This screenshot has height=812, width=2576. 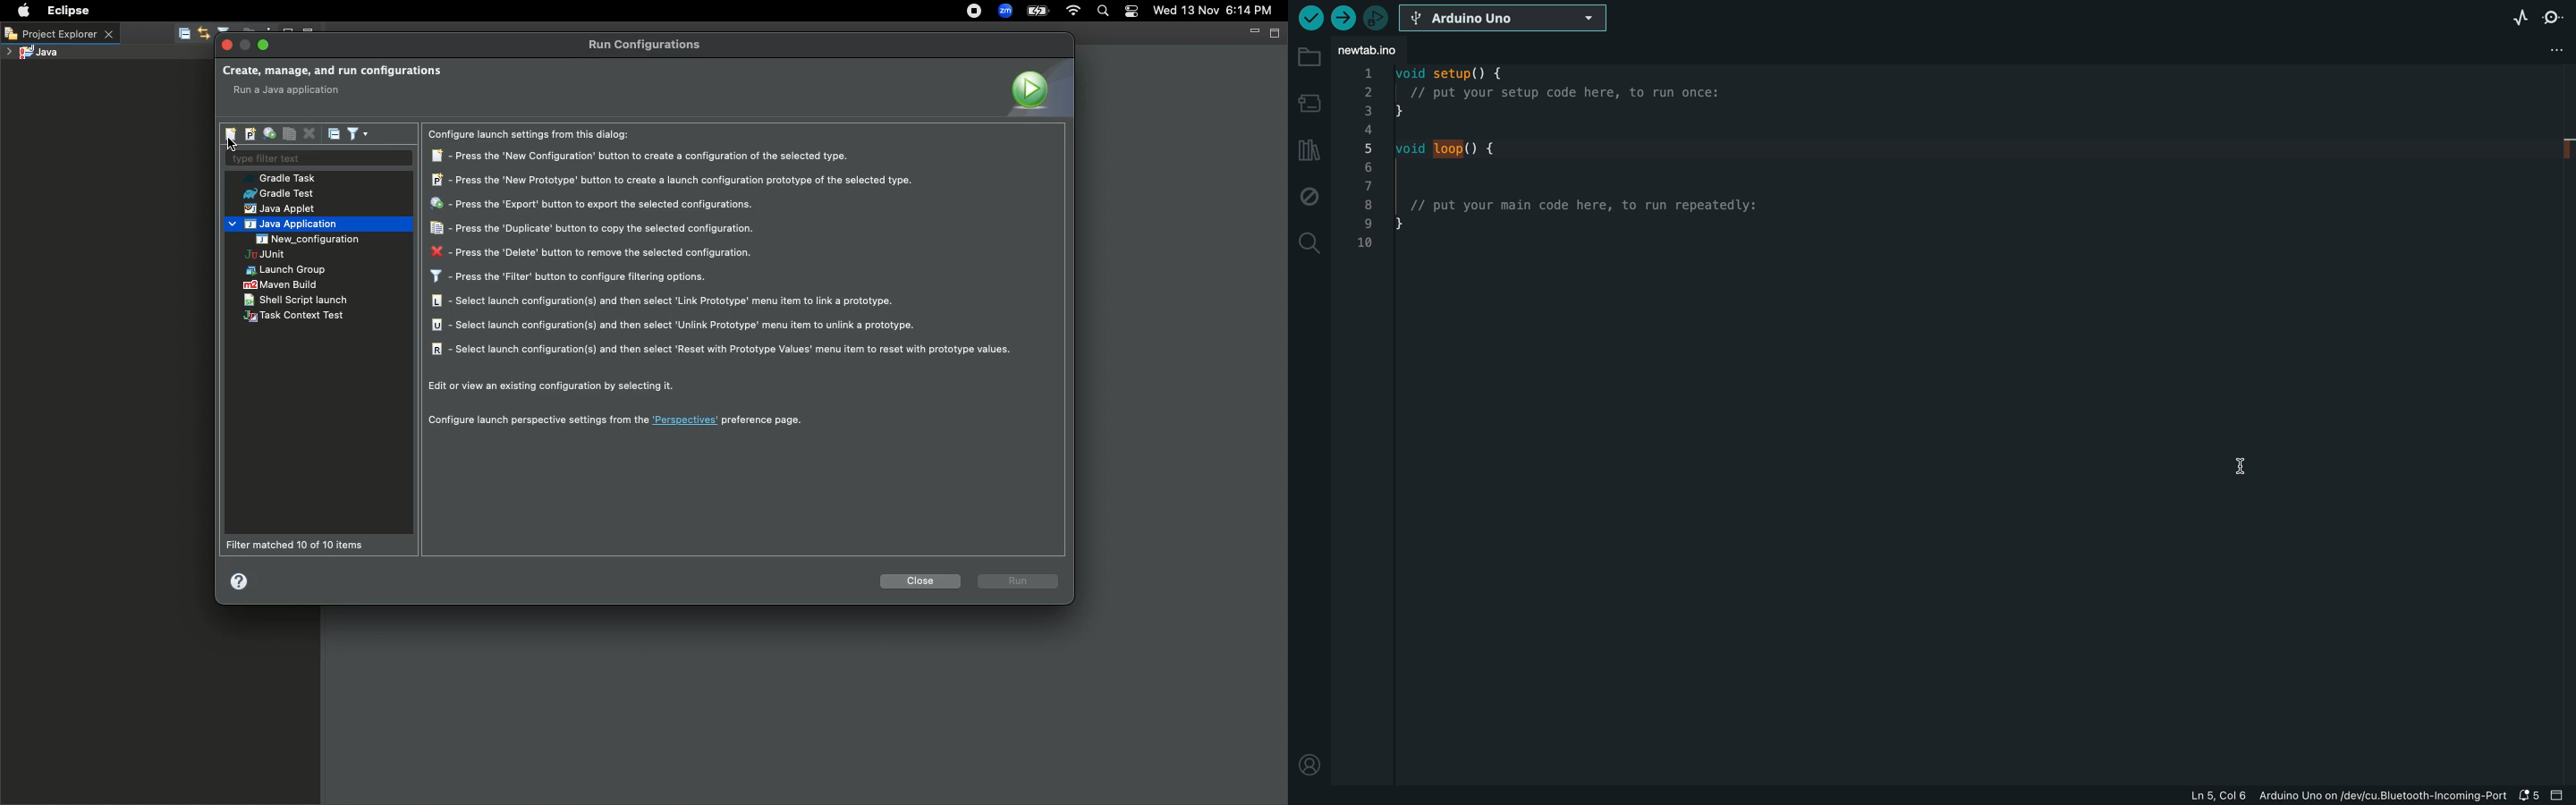 I want to click on file information, so click(x=2346, y=795).